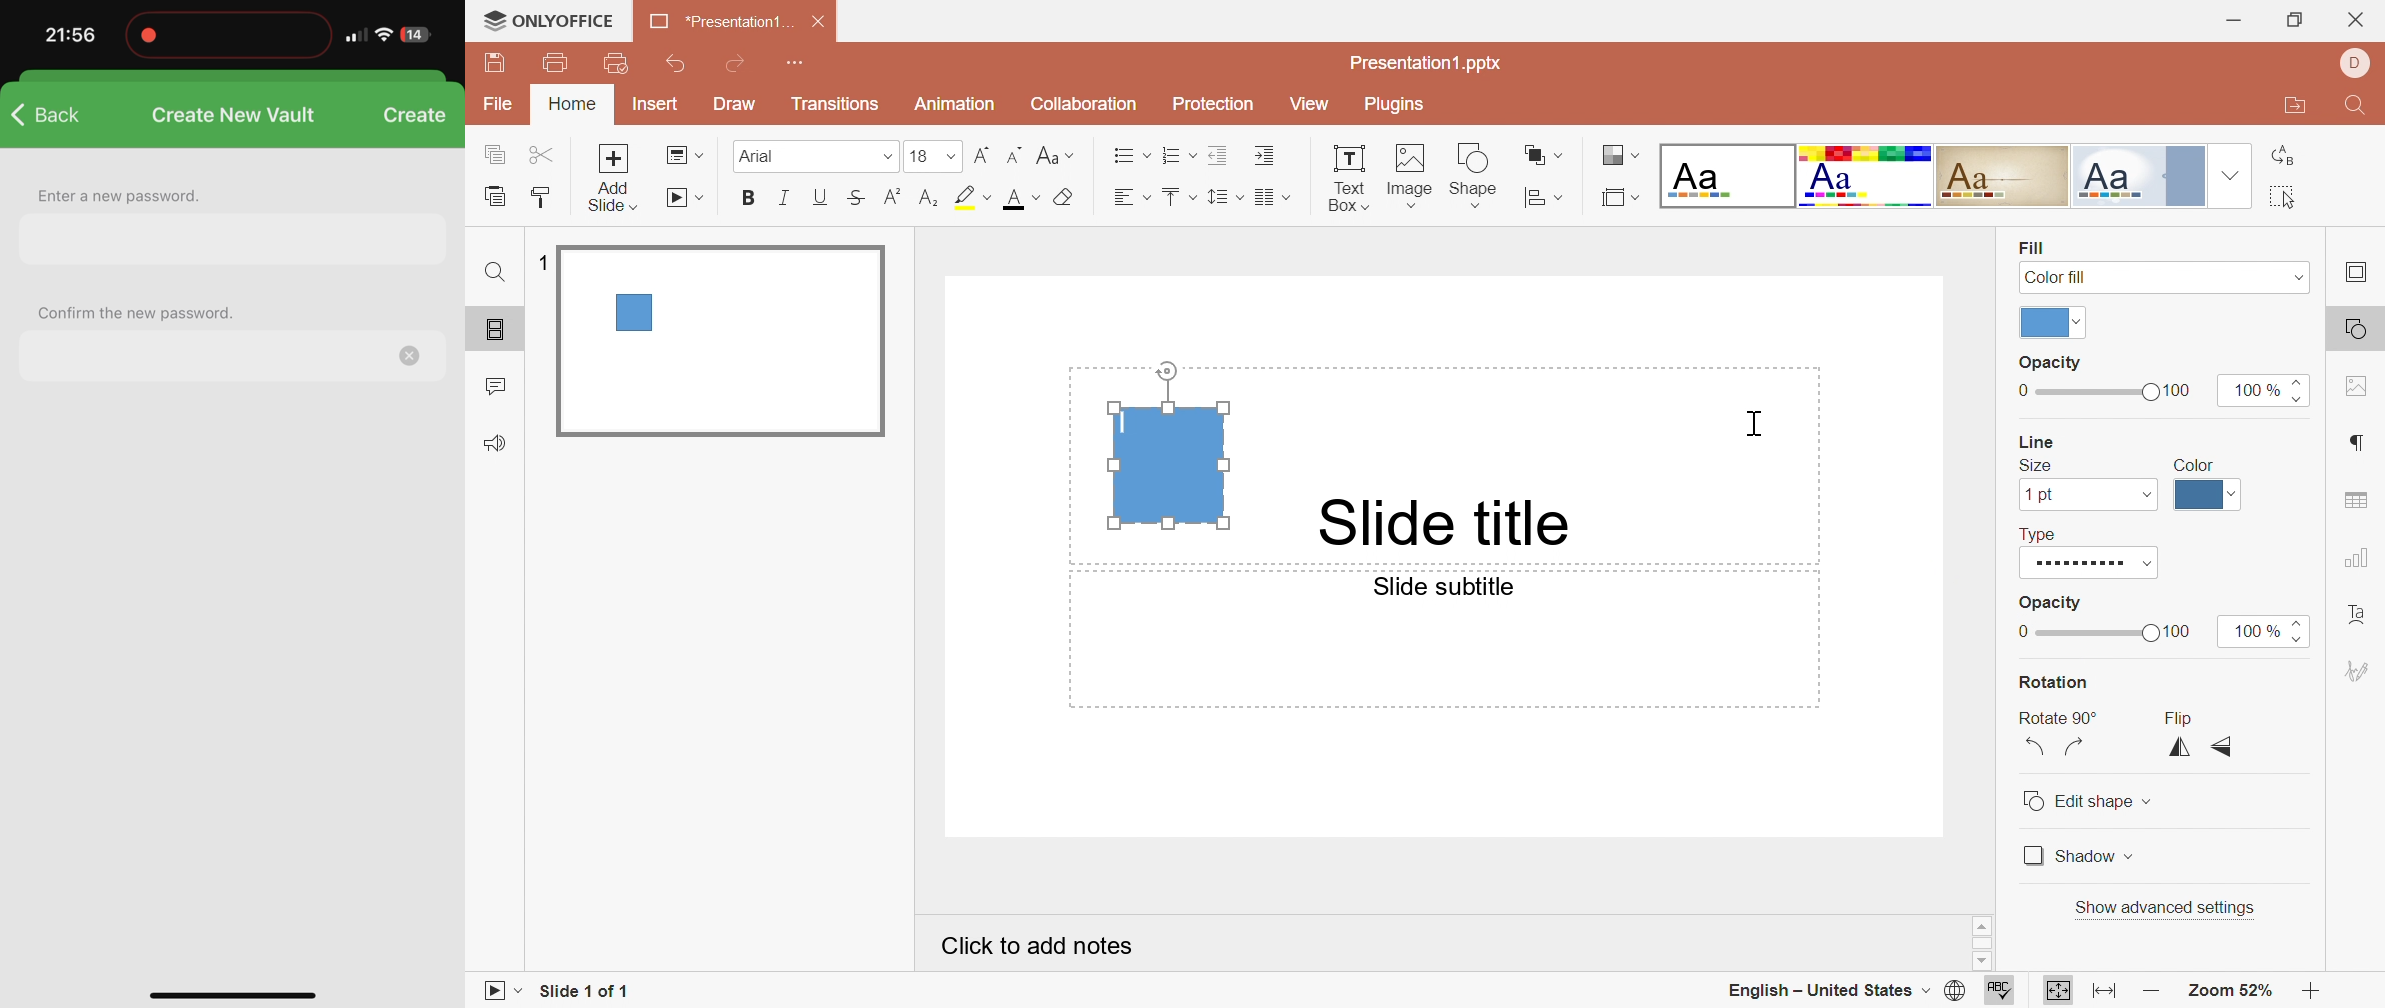 This screenshot has width=2408, height=1008. Describe the element at coordinates (750, 199) in the screenshot. I see `Bold` at that location.